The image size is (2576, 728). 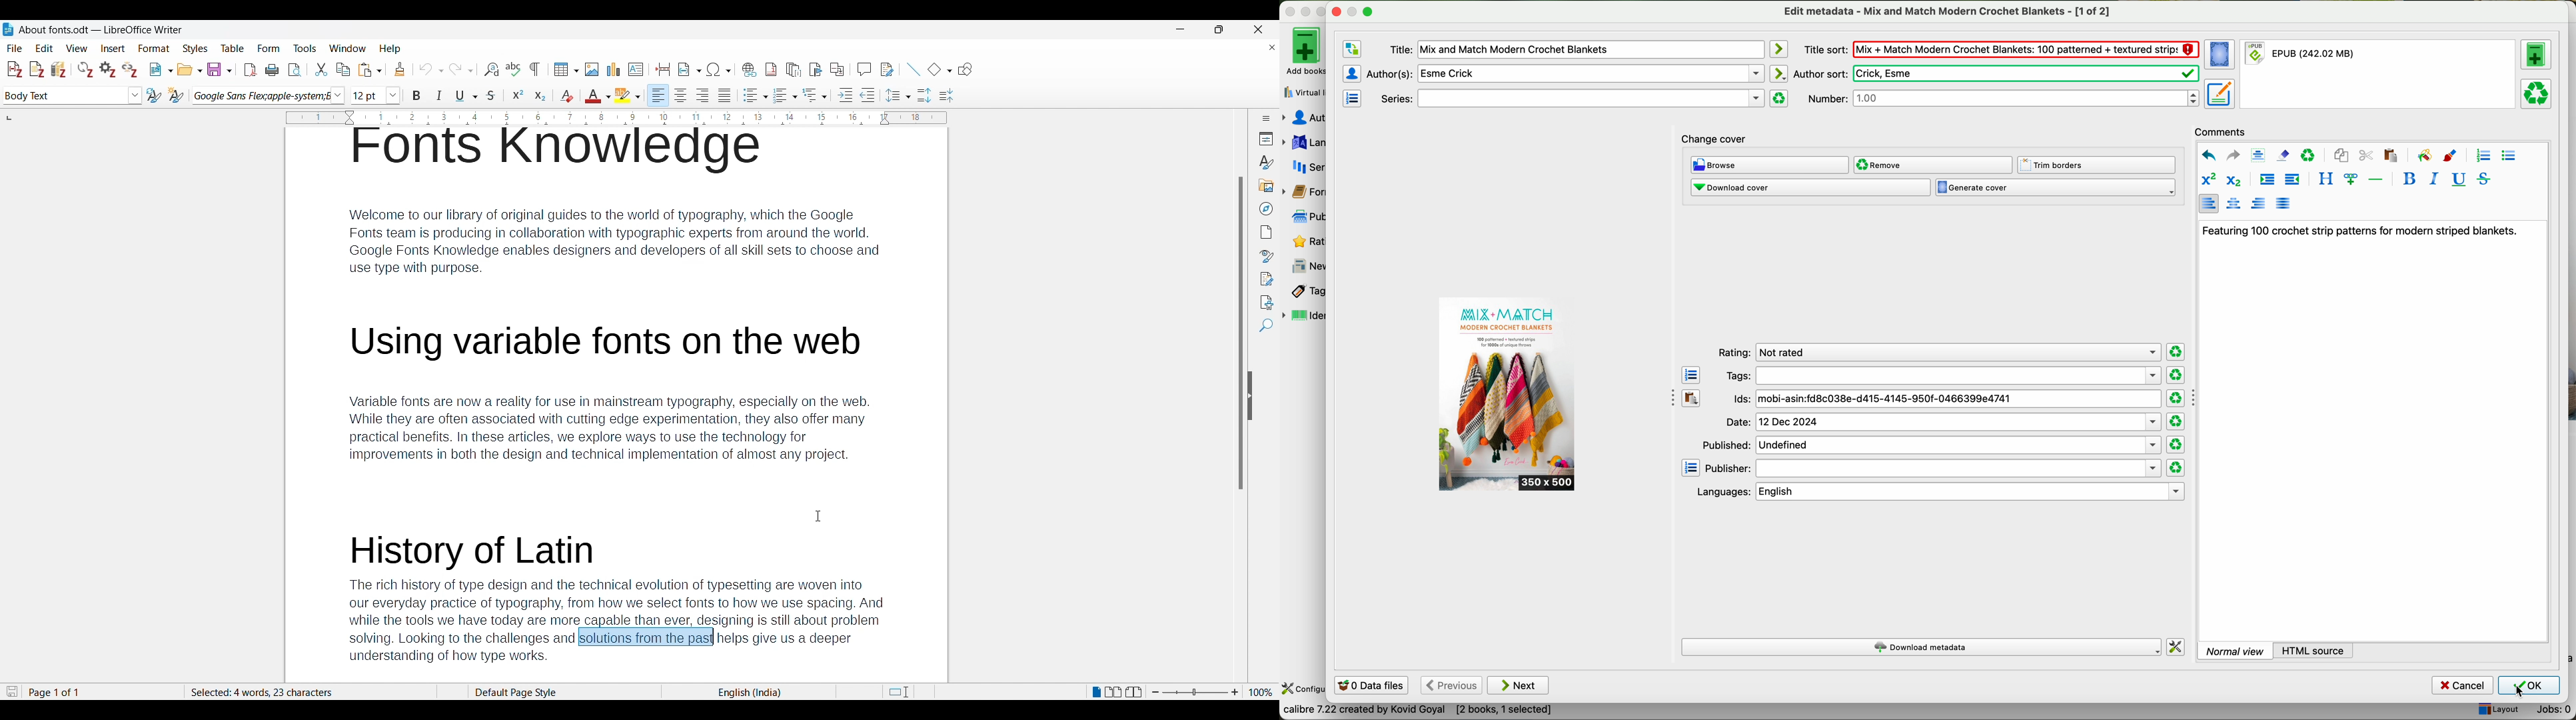 What do you see at coordinates (563, 693) in the screenshot?
I see `Default page style` at bounding box center [563, 693].